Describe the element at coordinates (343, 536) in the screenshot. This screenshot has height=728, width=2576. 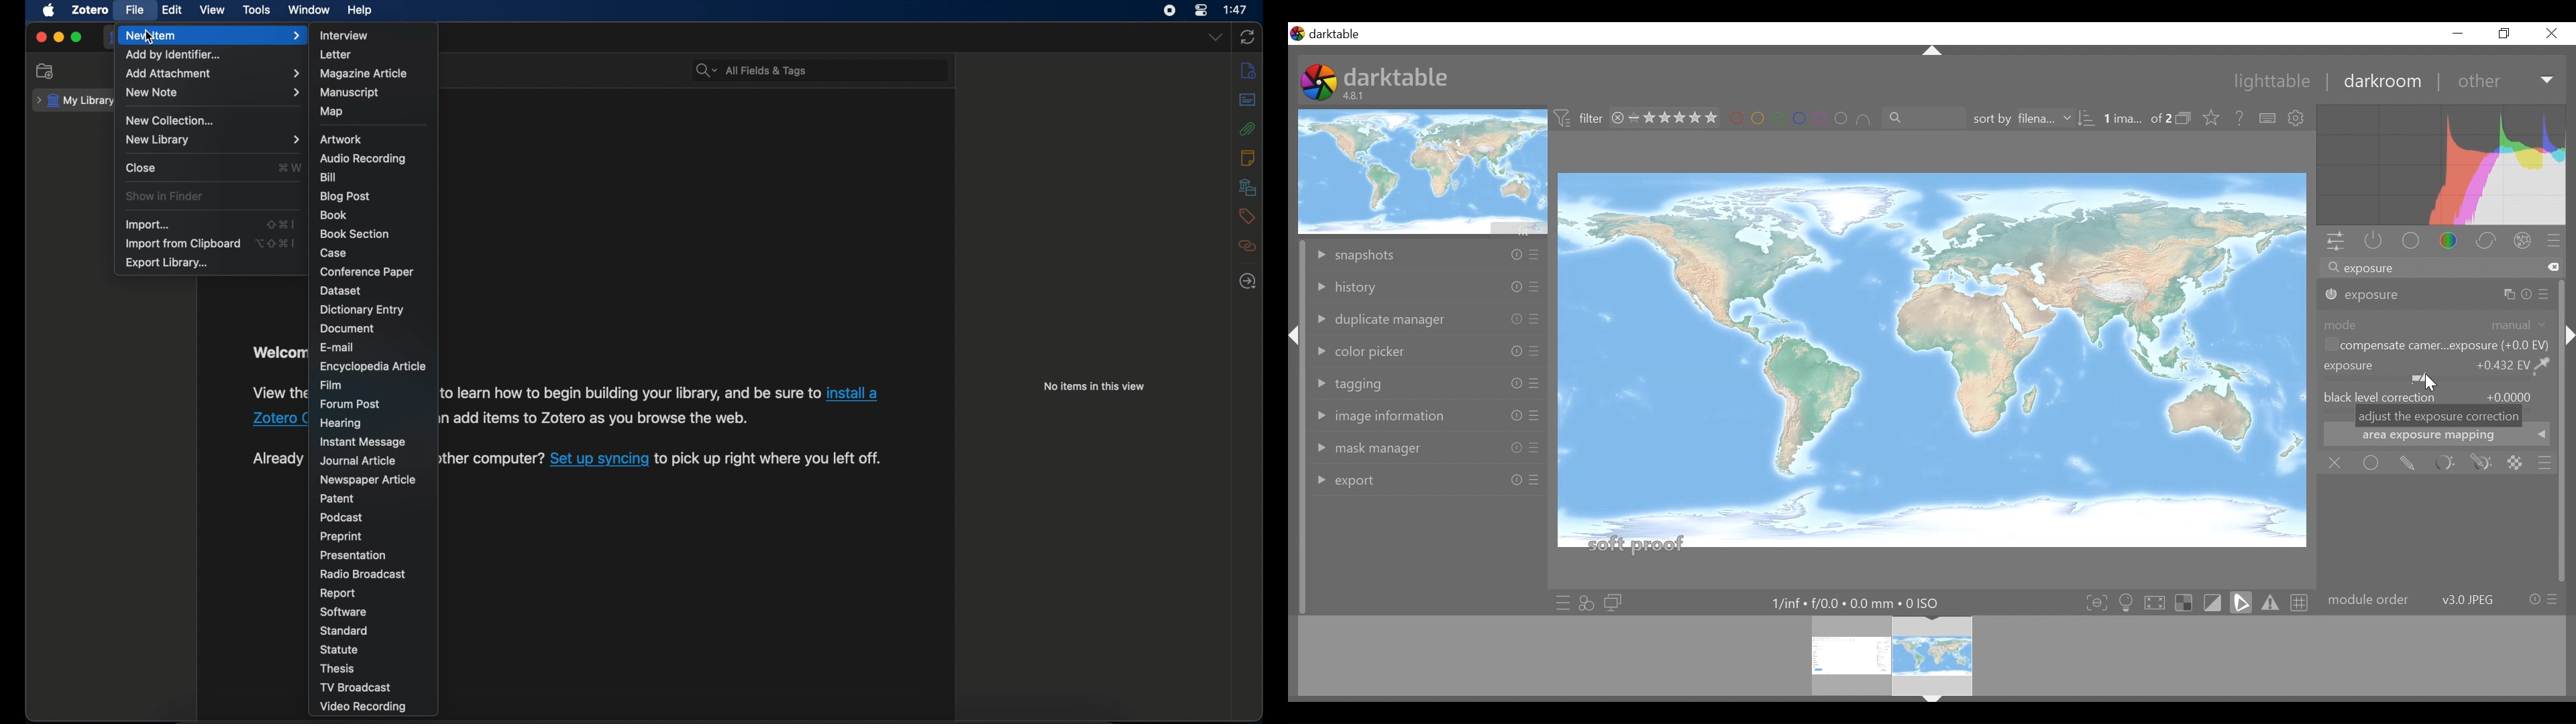
I see `preprint` at that location.